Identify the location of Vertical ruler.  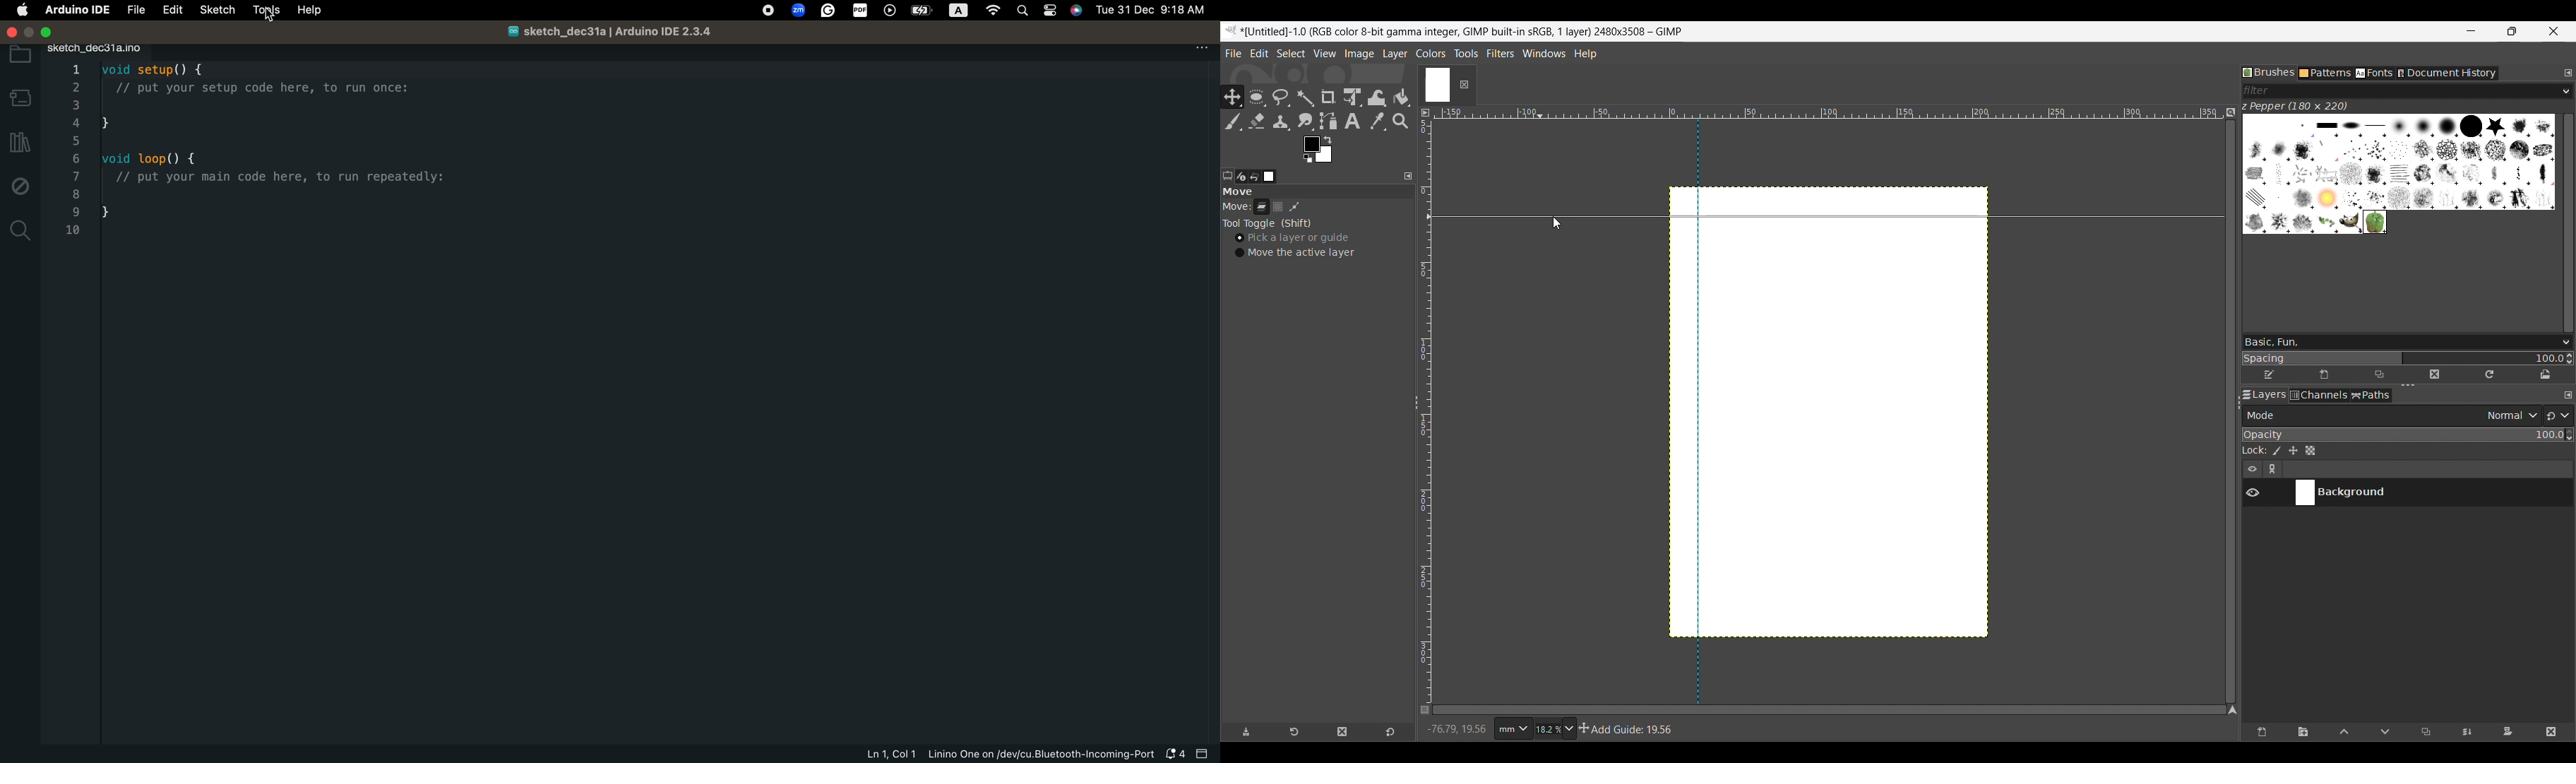
(1429, 408).